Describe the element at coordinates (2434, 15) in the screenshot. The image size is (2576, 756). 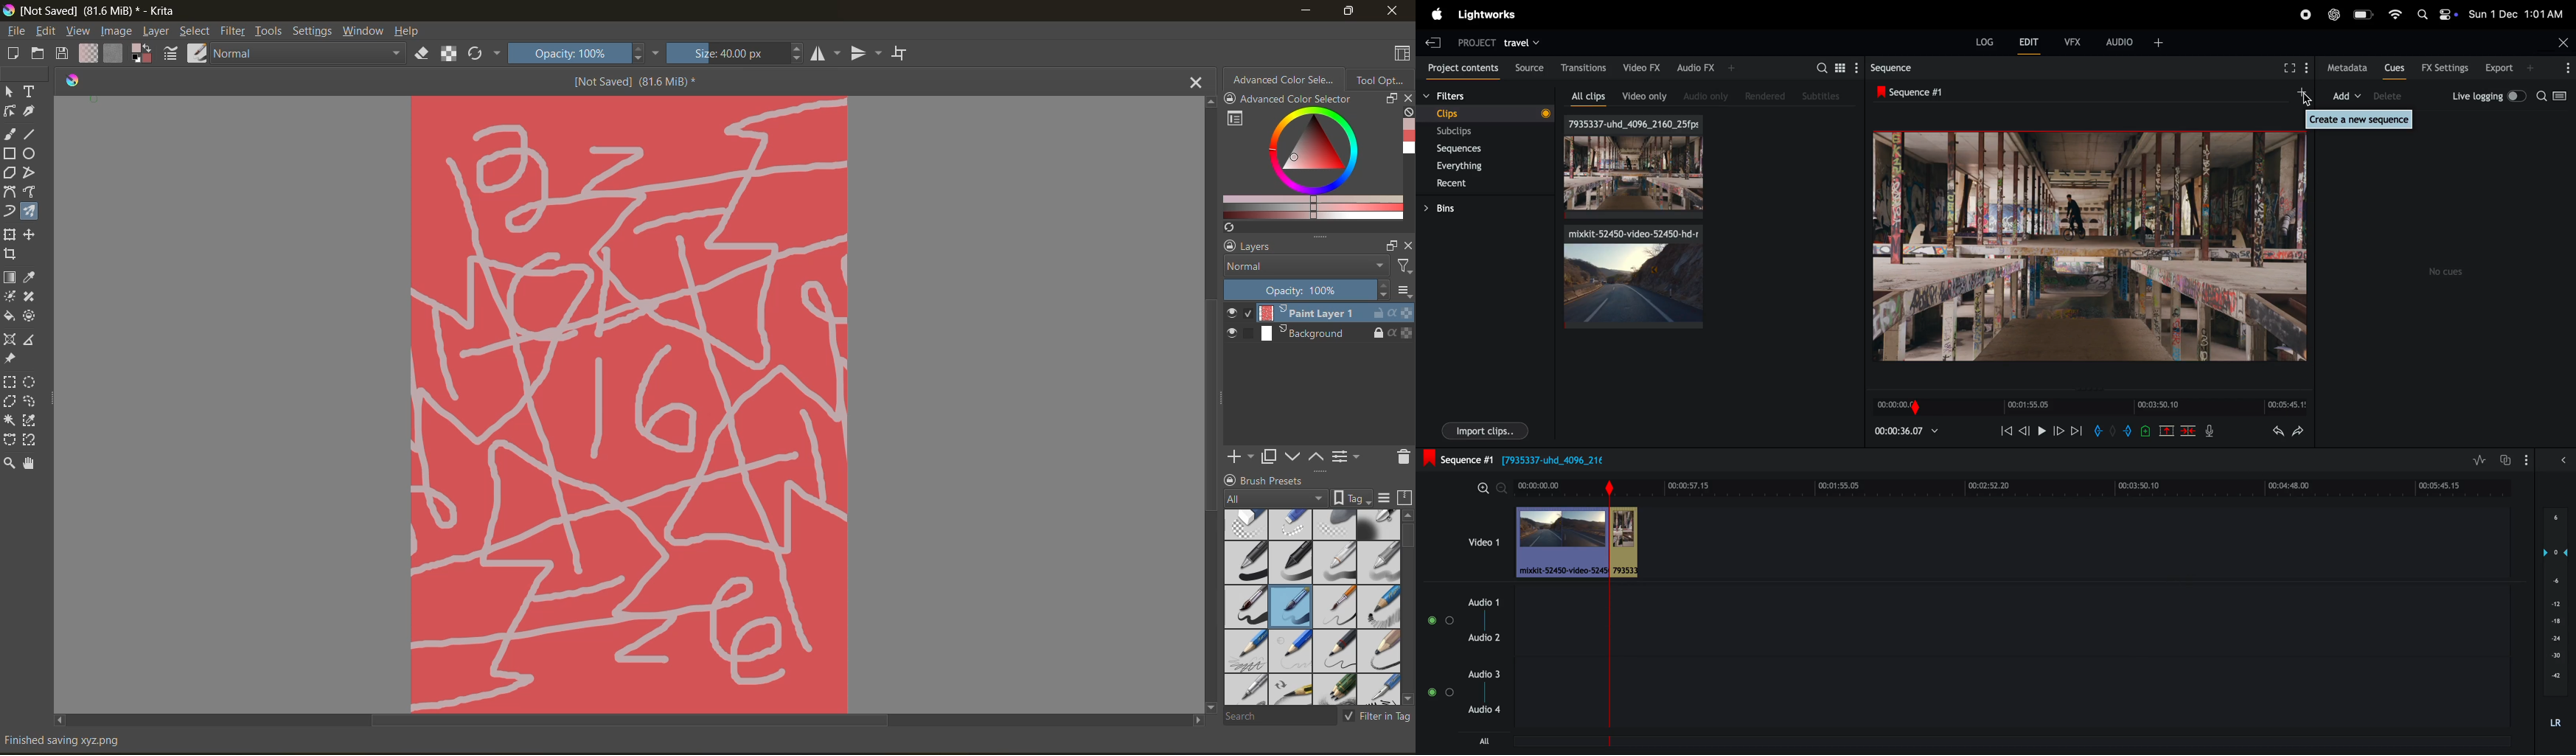
I see `apple widgets` at that location.